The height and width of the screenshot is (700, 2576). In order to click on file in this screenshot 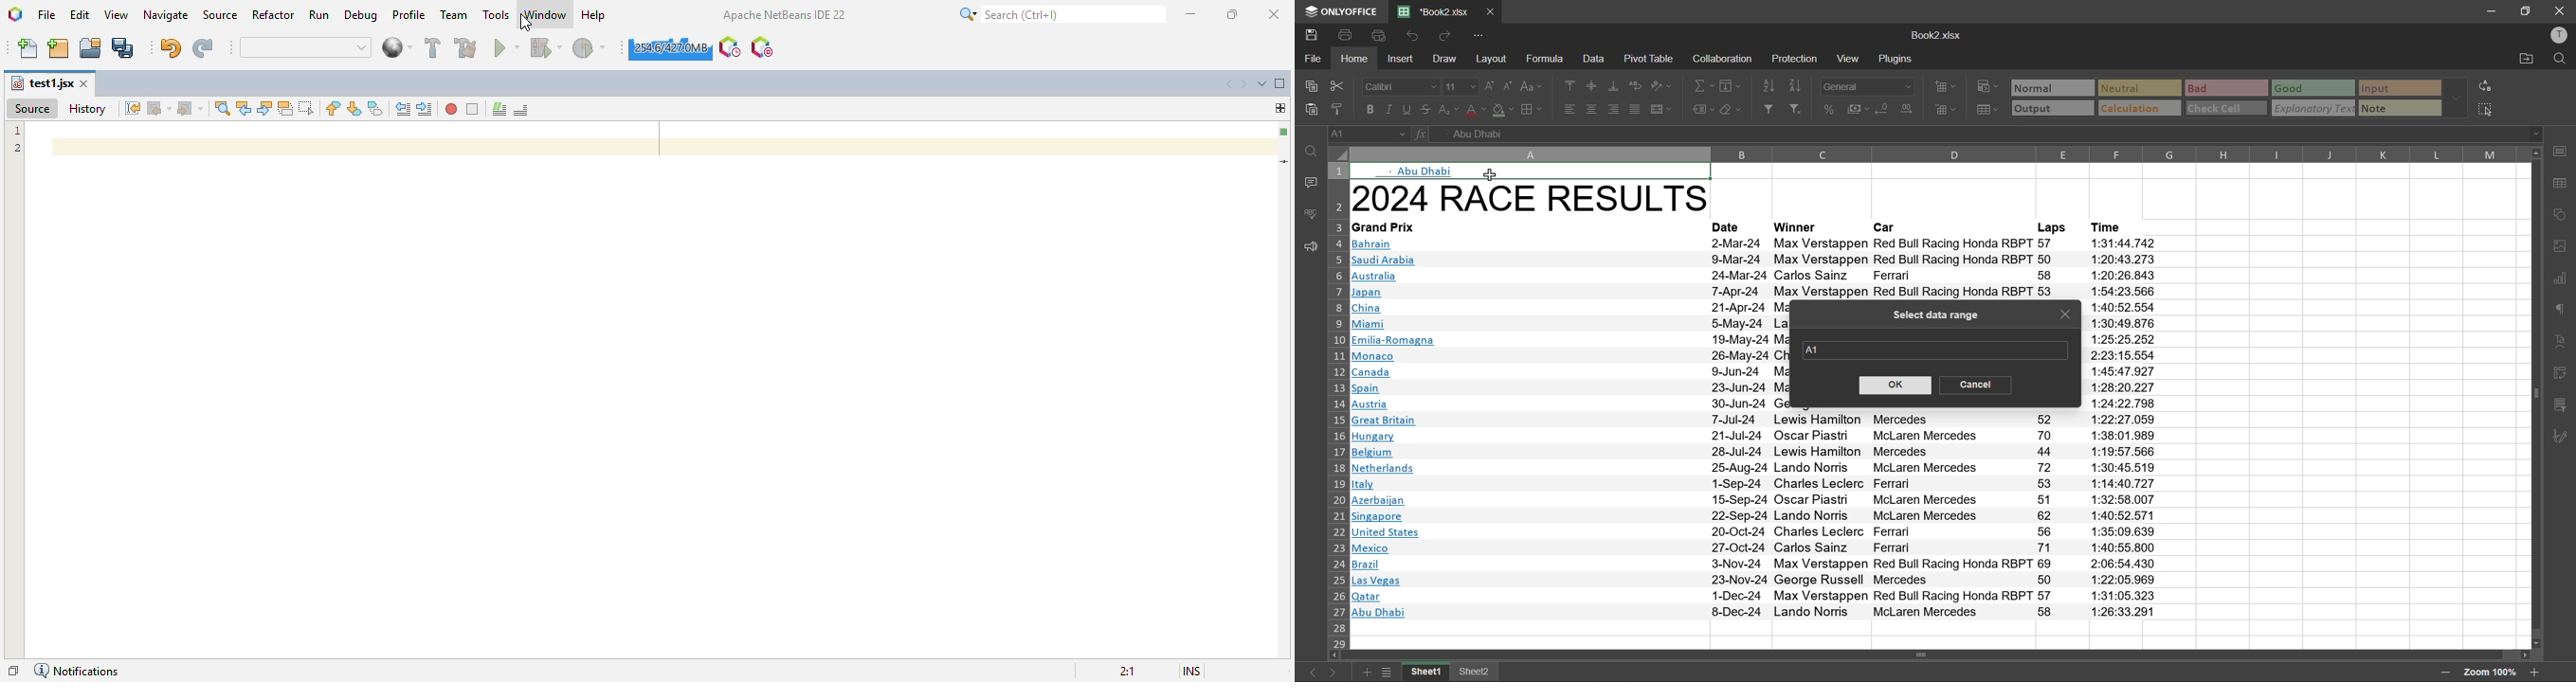, I will do `click(47, 15)`.